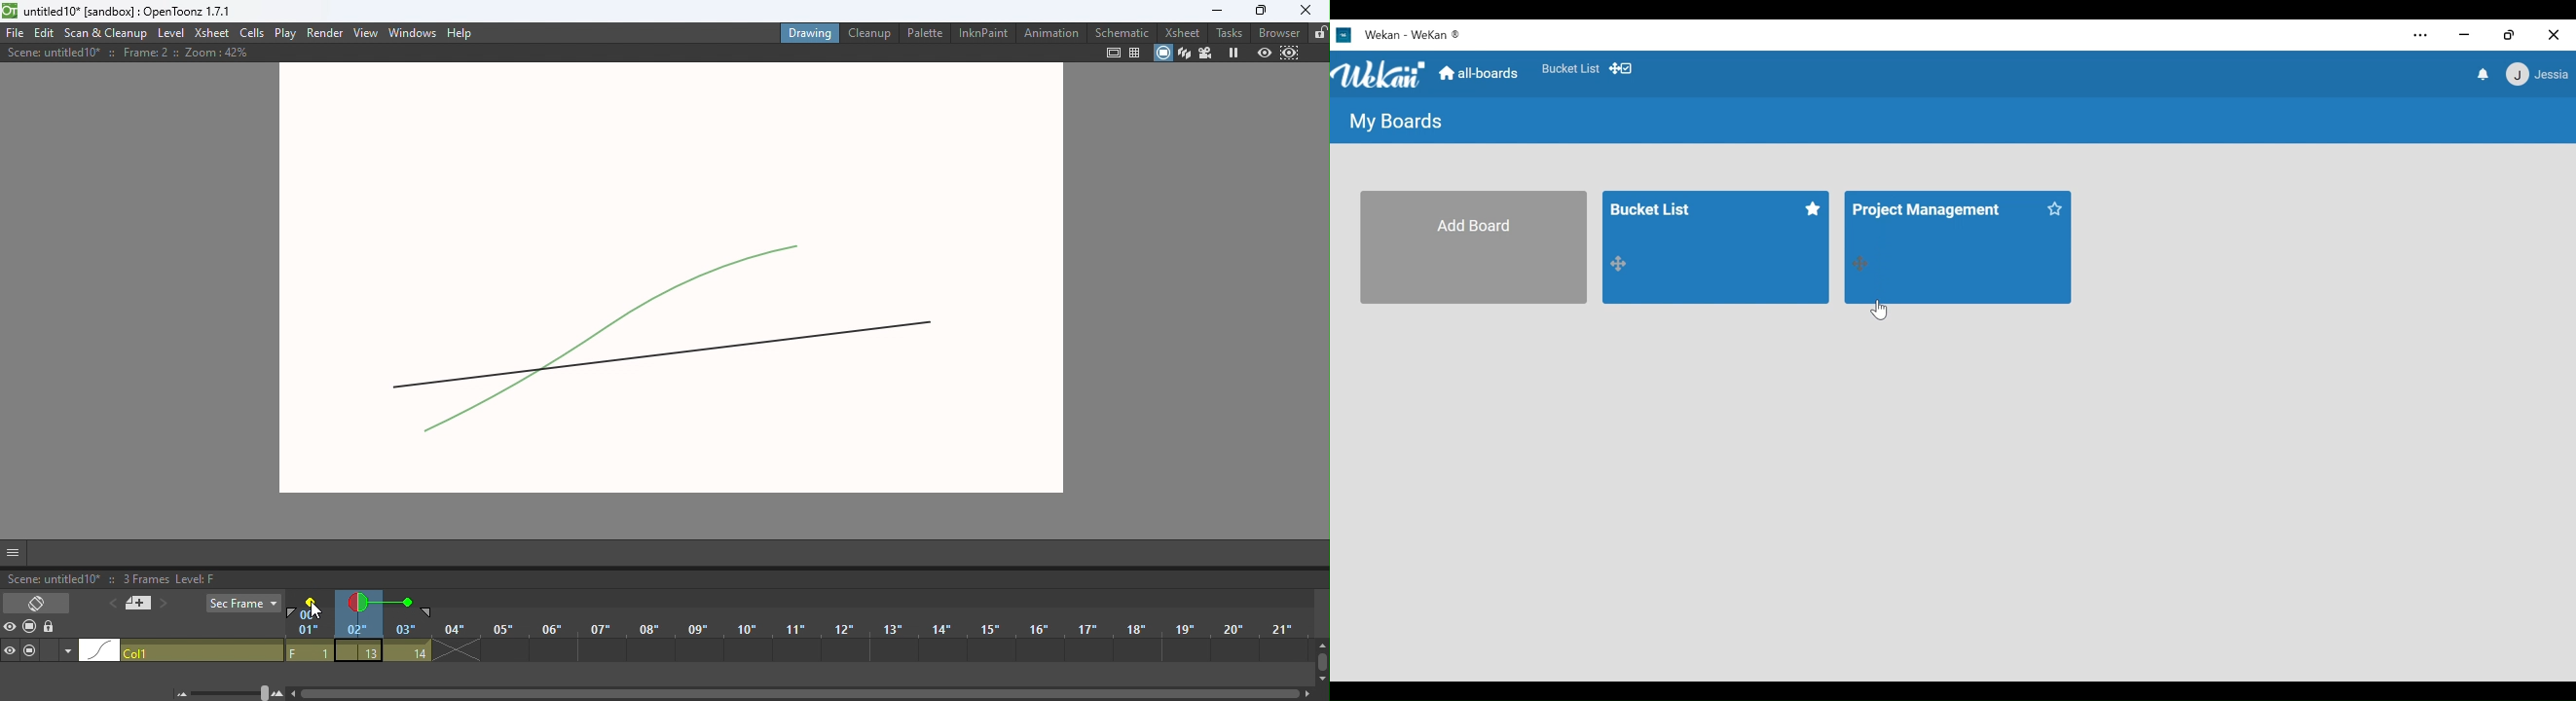  What do you see at coordinates (110, 605) in the screenshot?
I see `Previous memo` at bounding box center [110, 605].